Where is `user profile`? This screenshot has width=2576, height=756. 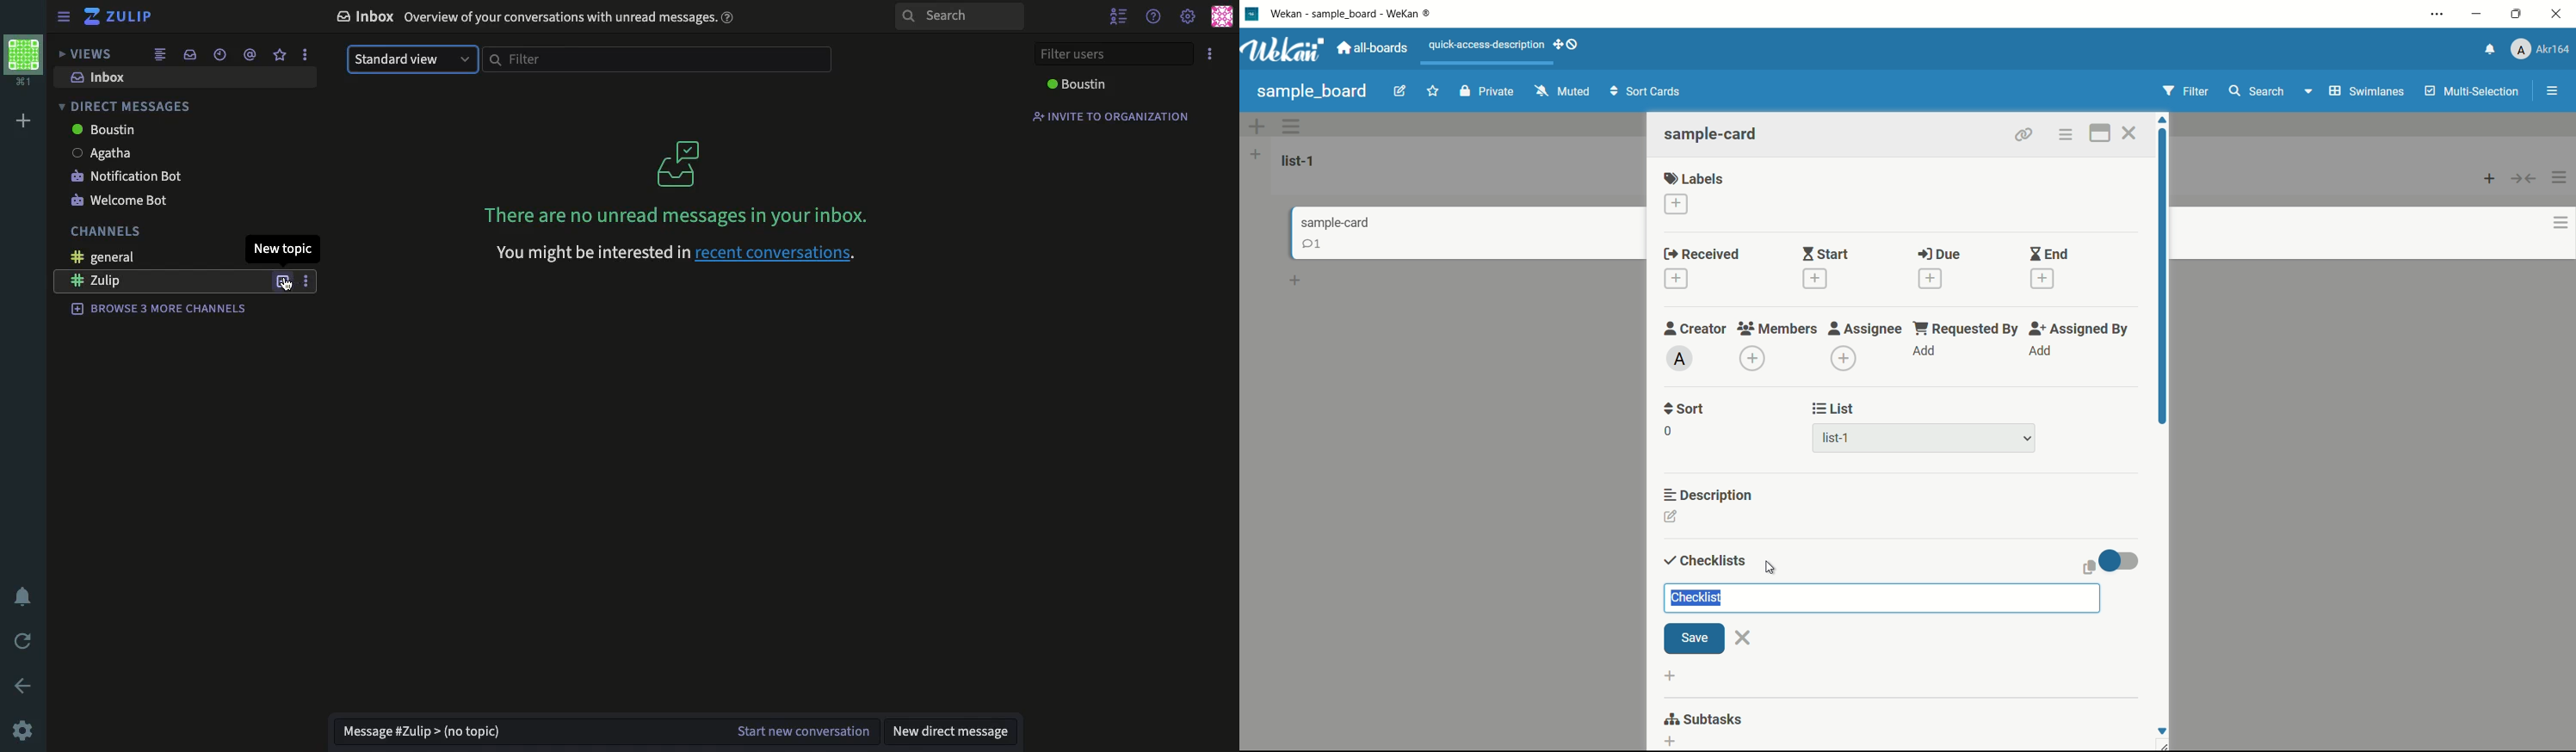
user profile is located at coordinates (1220, 16).